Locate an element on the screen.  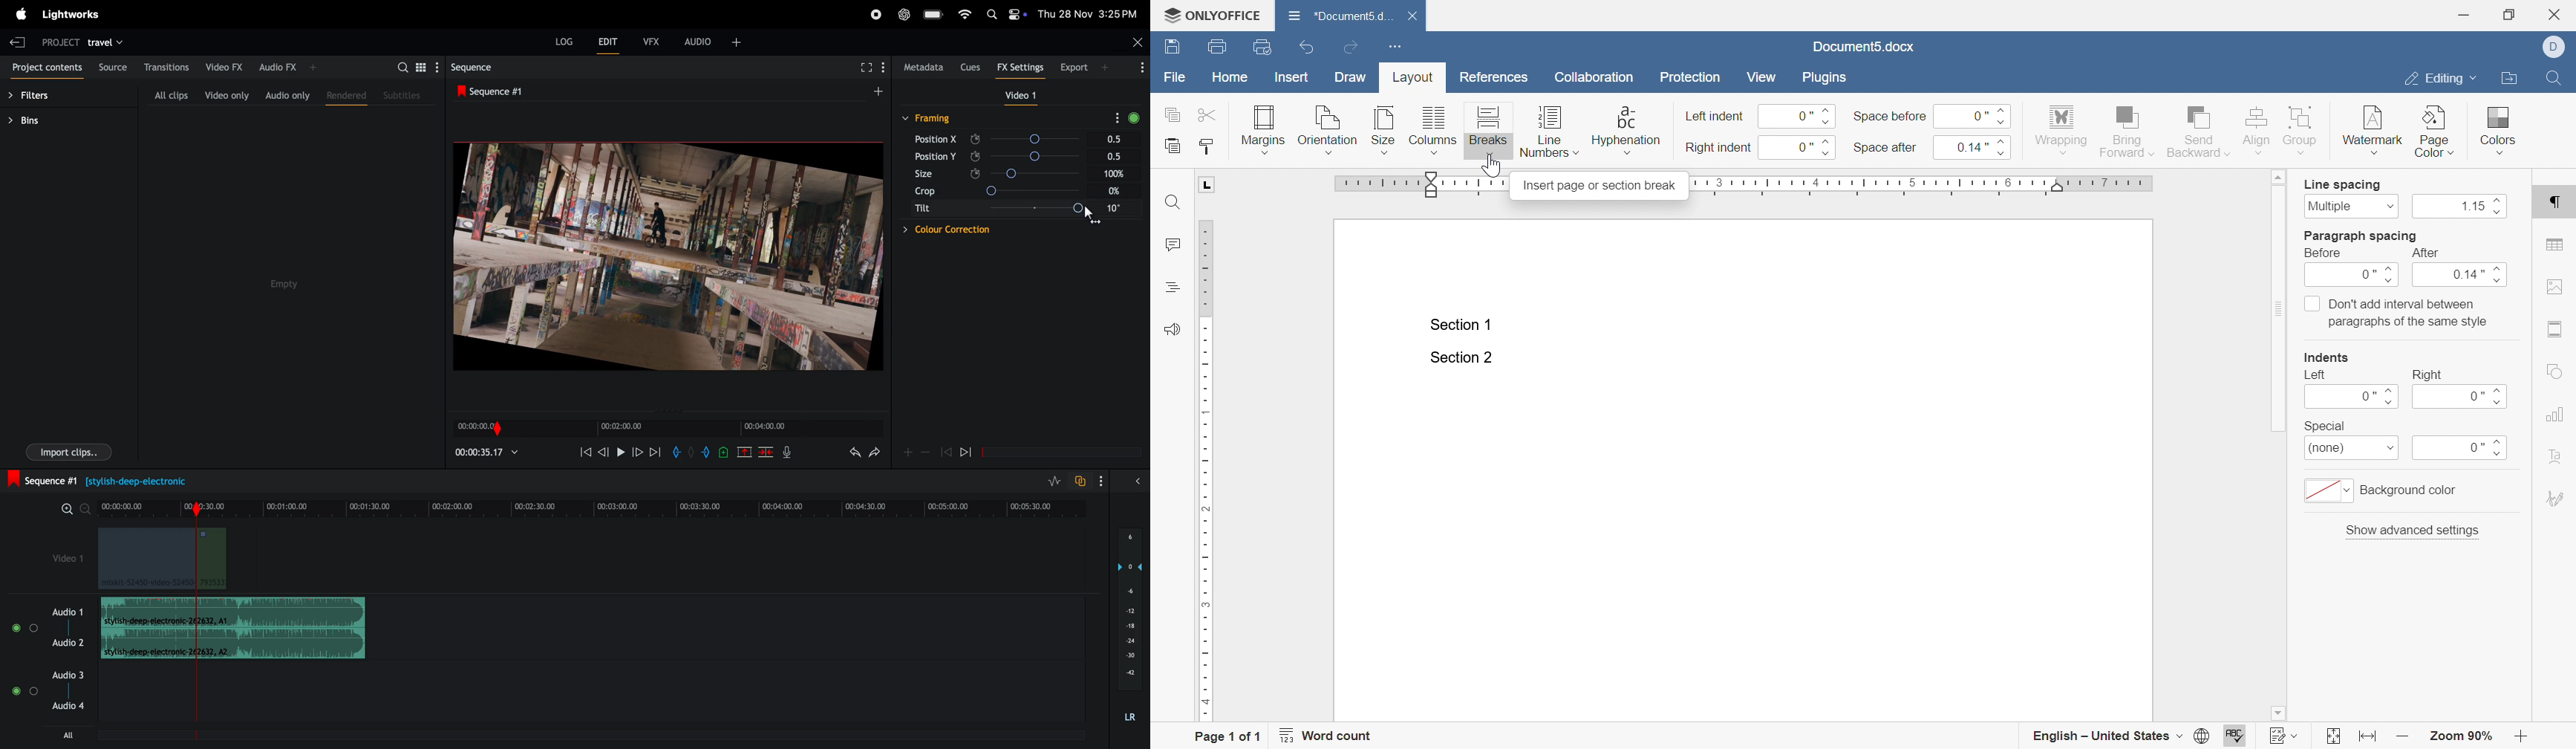
apple widgets is located at coordinates (1004, 15).